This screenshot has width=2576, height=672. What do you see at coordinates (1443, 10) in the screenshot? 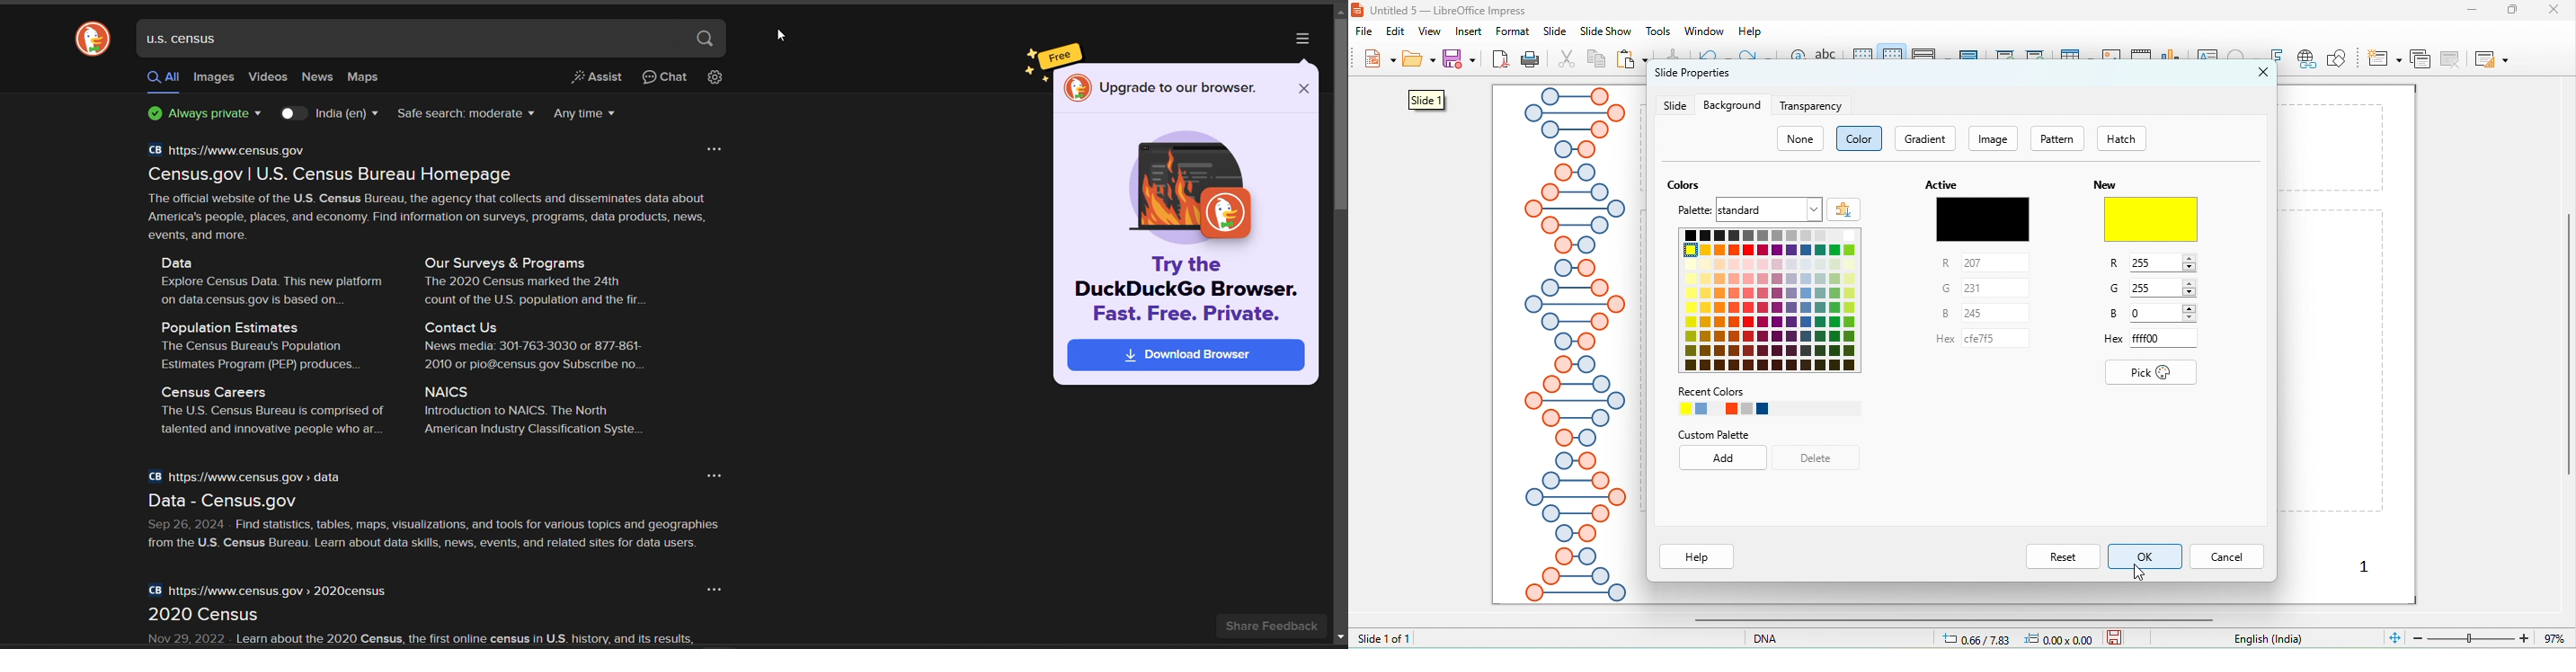
I see `title` at bounding box center [1443, 10].